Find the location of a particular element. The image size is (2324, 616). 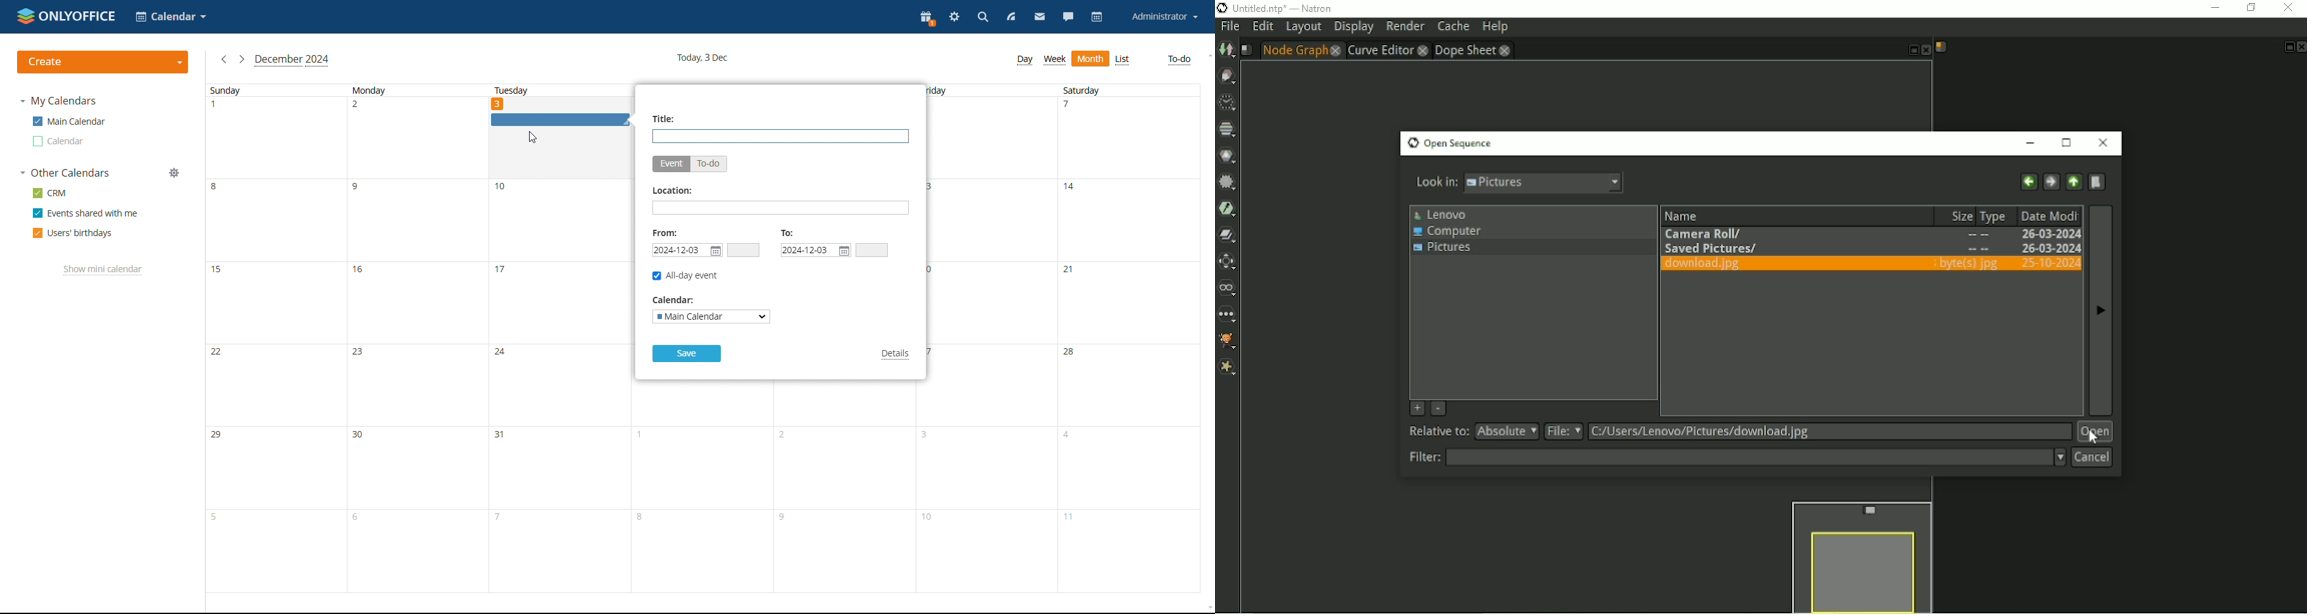

chat is located at coordinates (1068, 17).